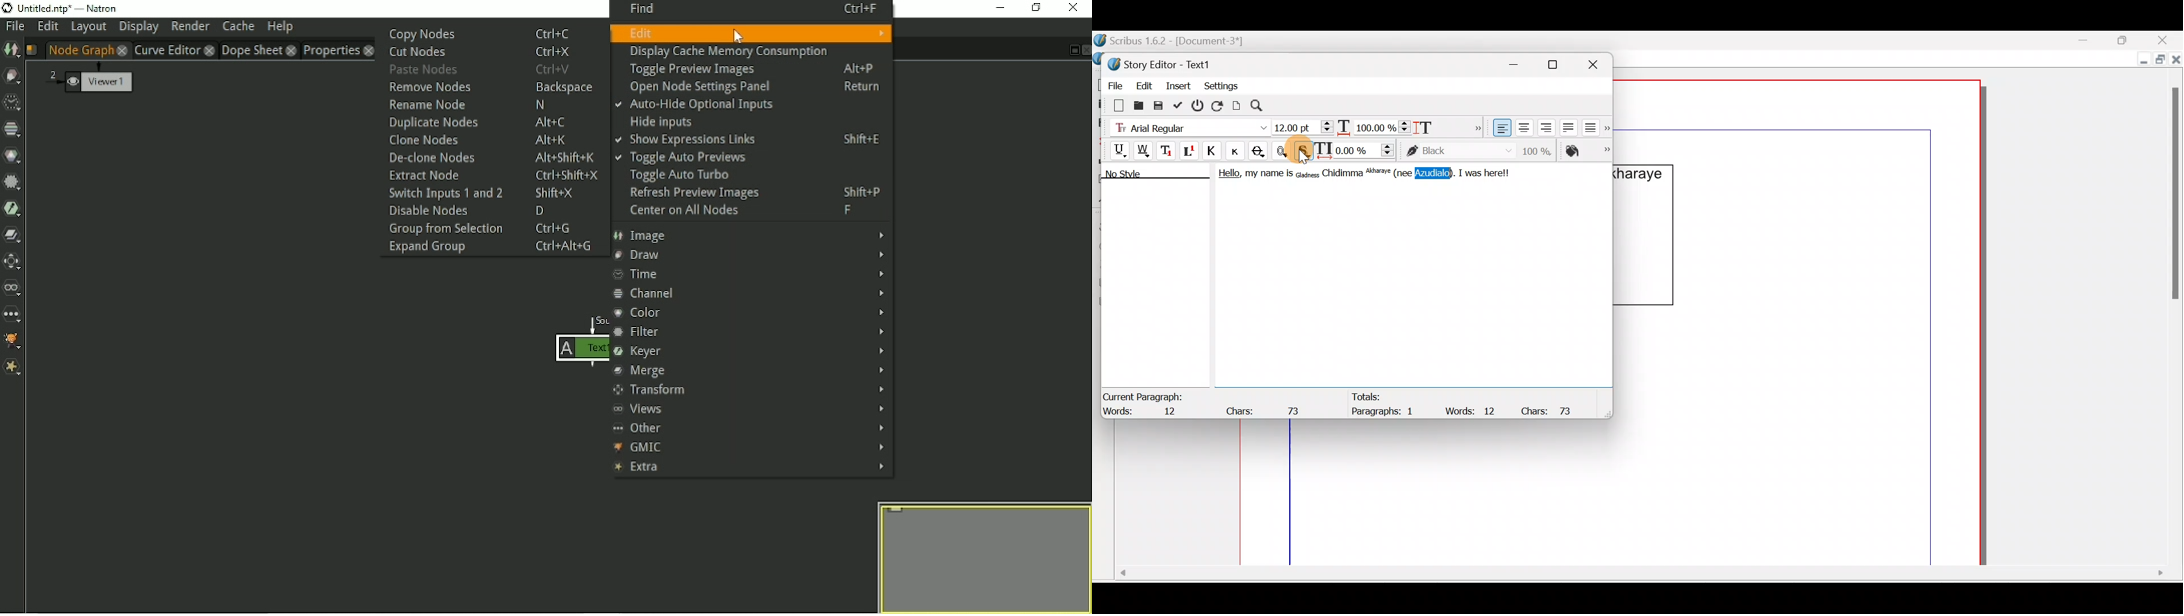 Image resolution: width=2184 pixels, height=616 pixels. I want to click on Scaling height of characters, so click(1440, 124).